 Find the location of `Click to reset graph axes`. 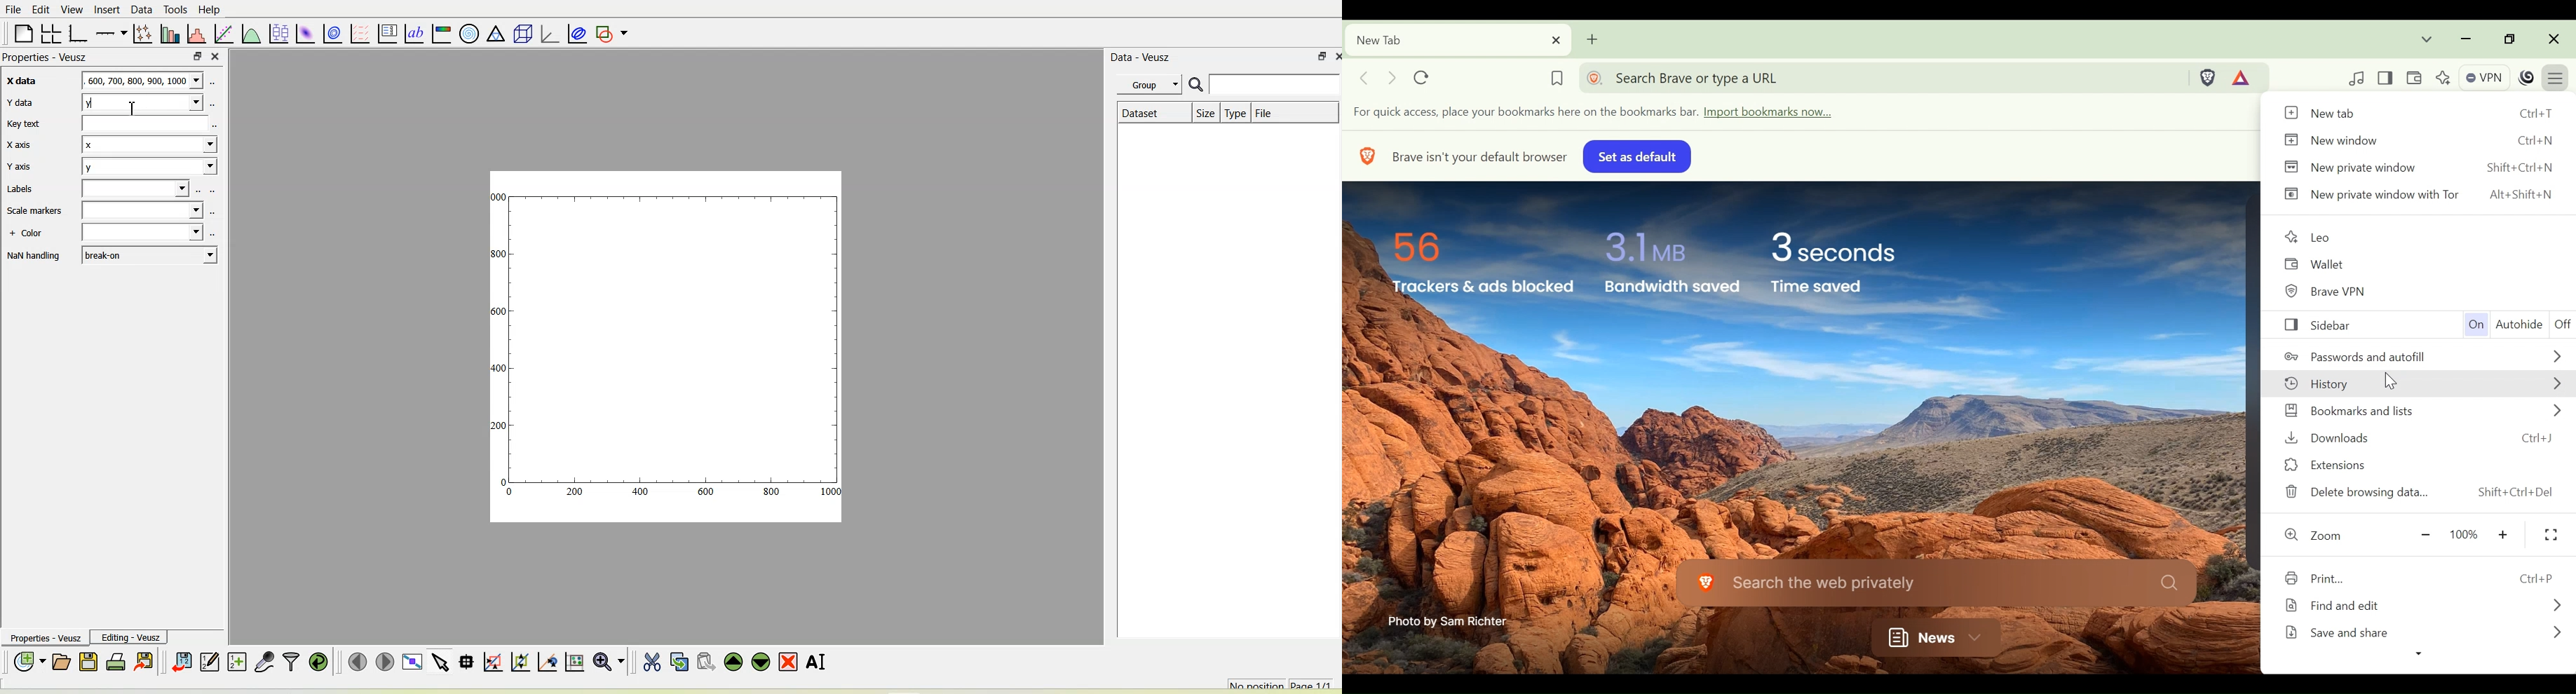

Click to reset graph axes is located at coordinates (574, 662).